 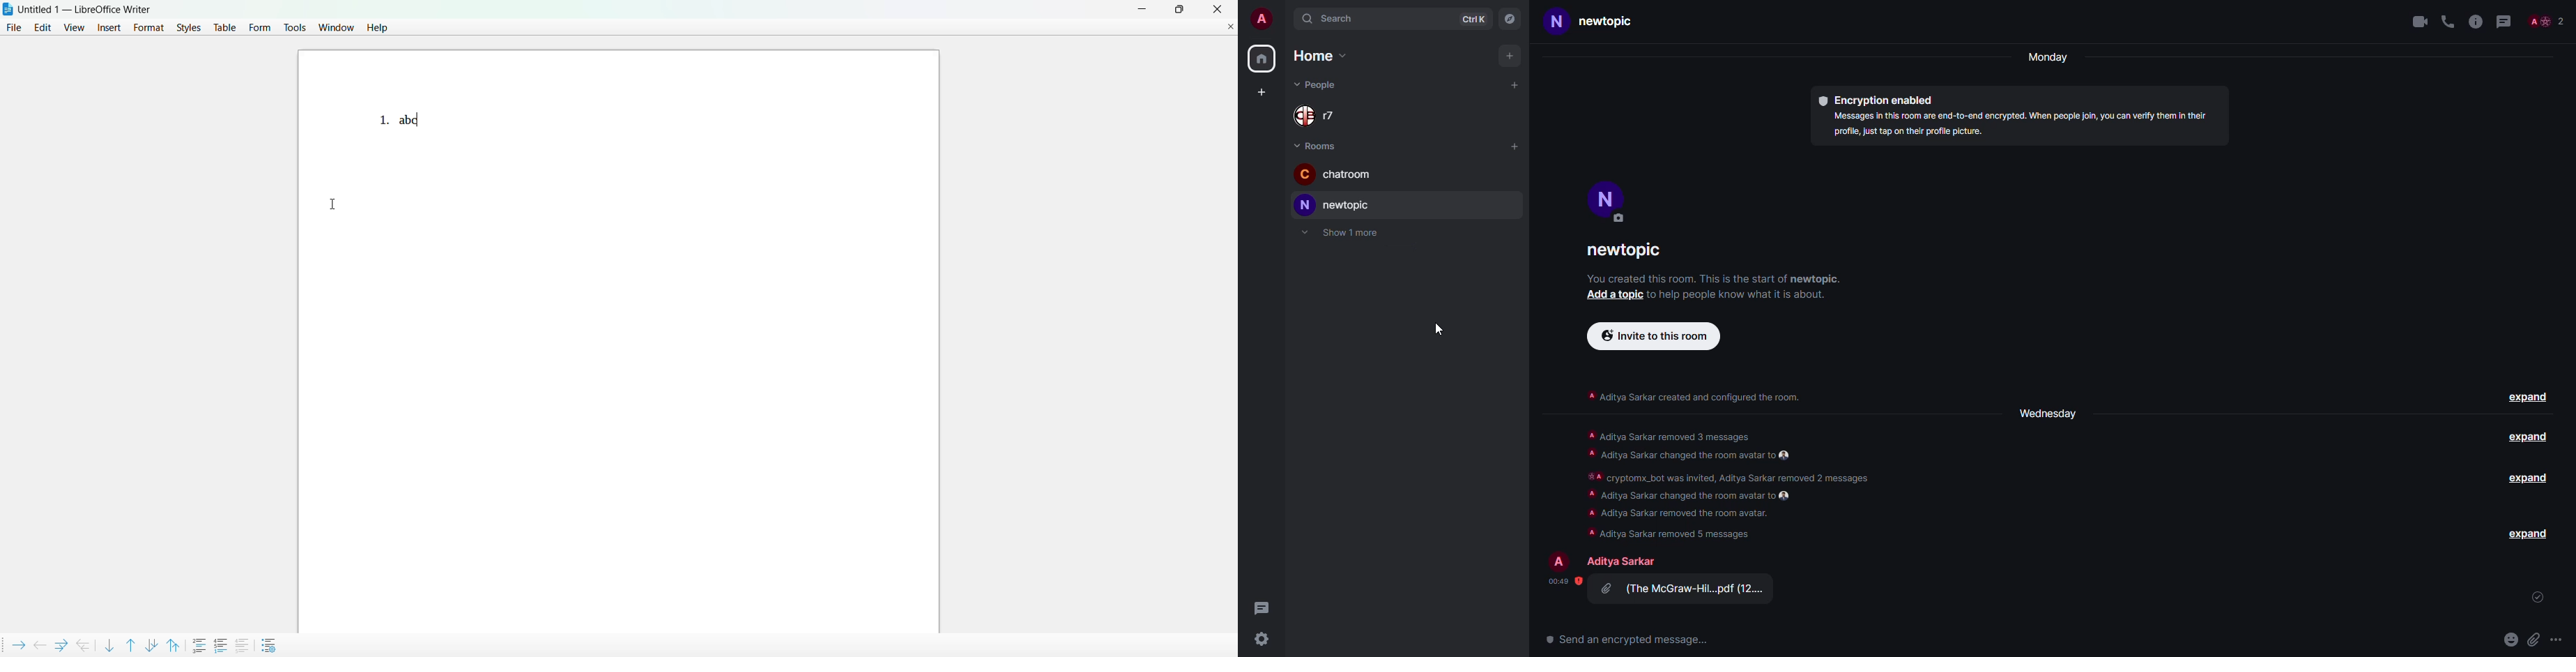 What do you see at coordinates (1560, 582) in the screenshot?
I see `time` at bounding box center [1560, 582].